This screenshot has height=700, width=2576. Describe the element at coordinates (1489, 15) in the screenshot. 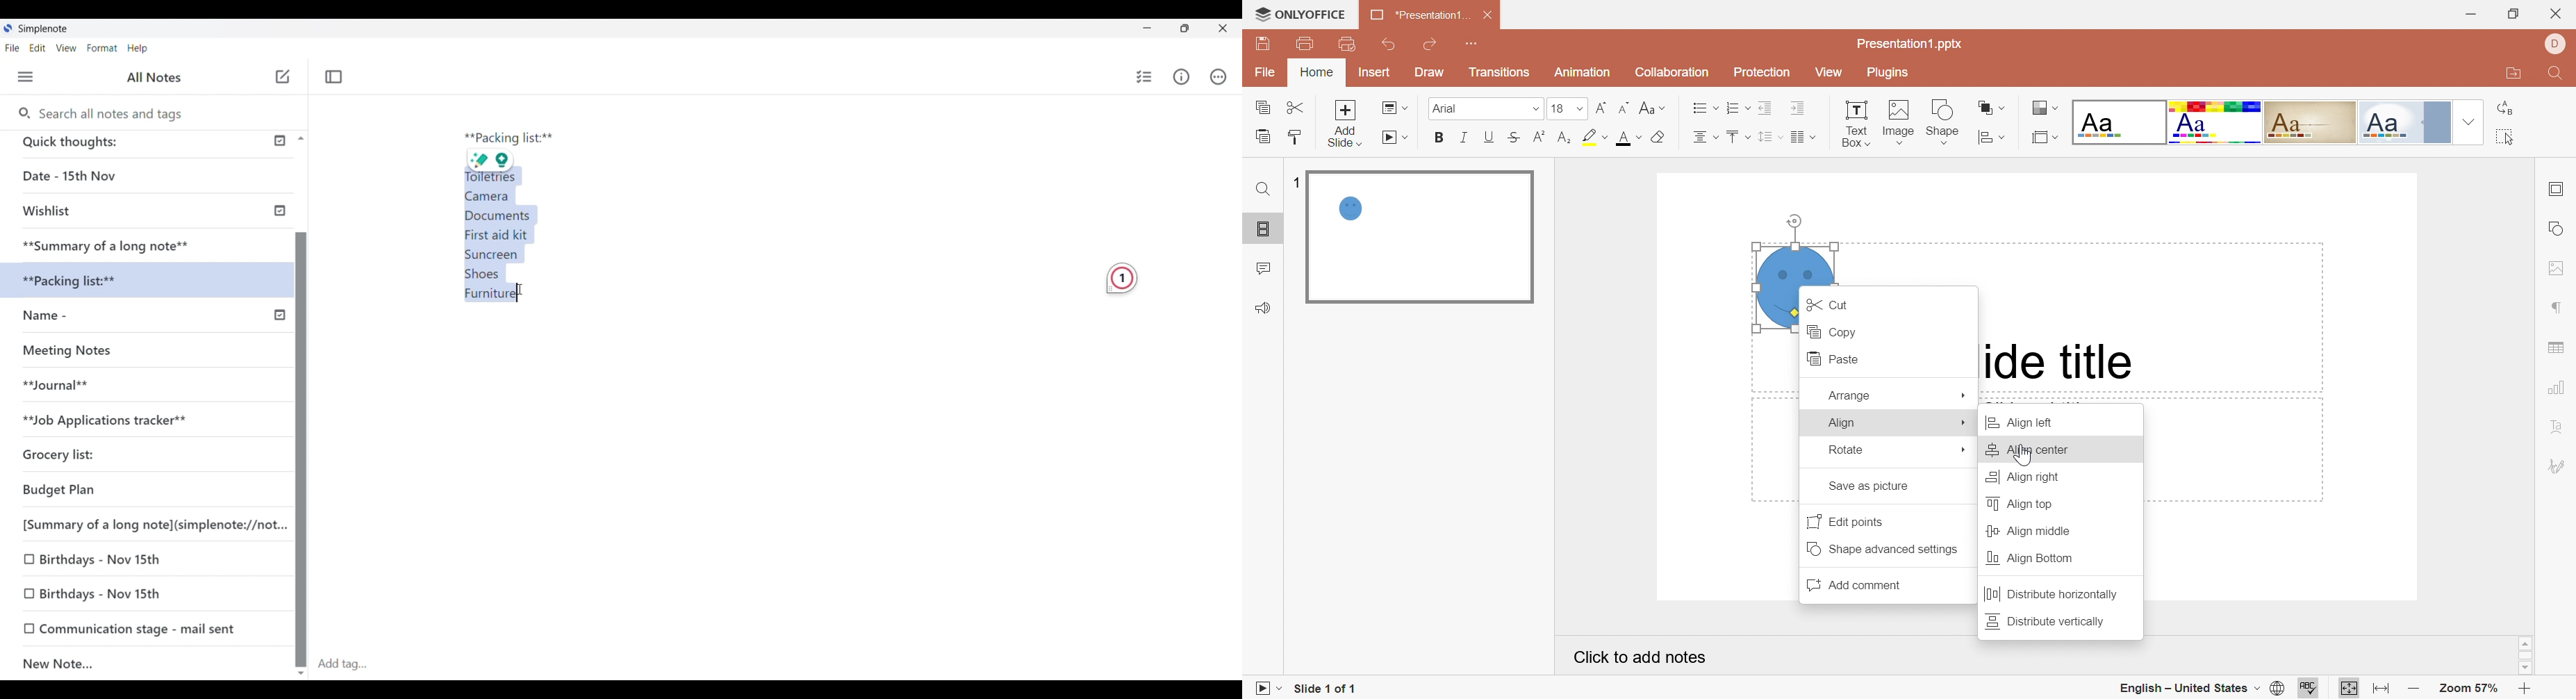

I see `Close` at that location.